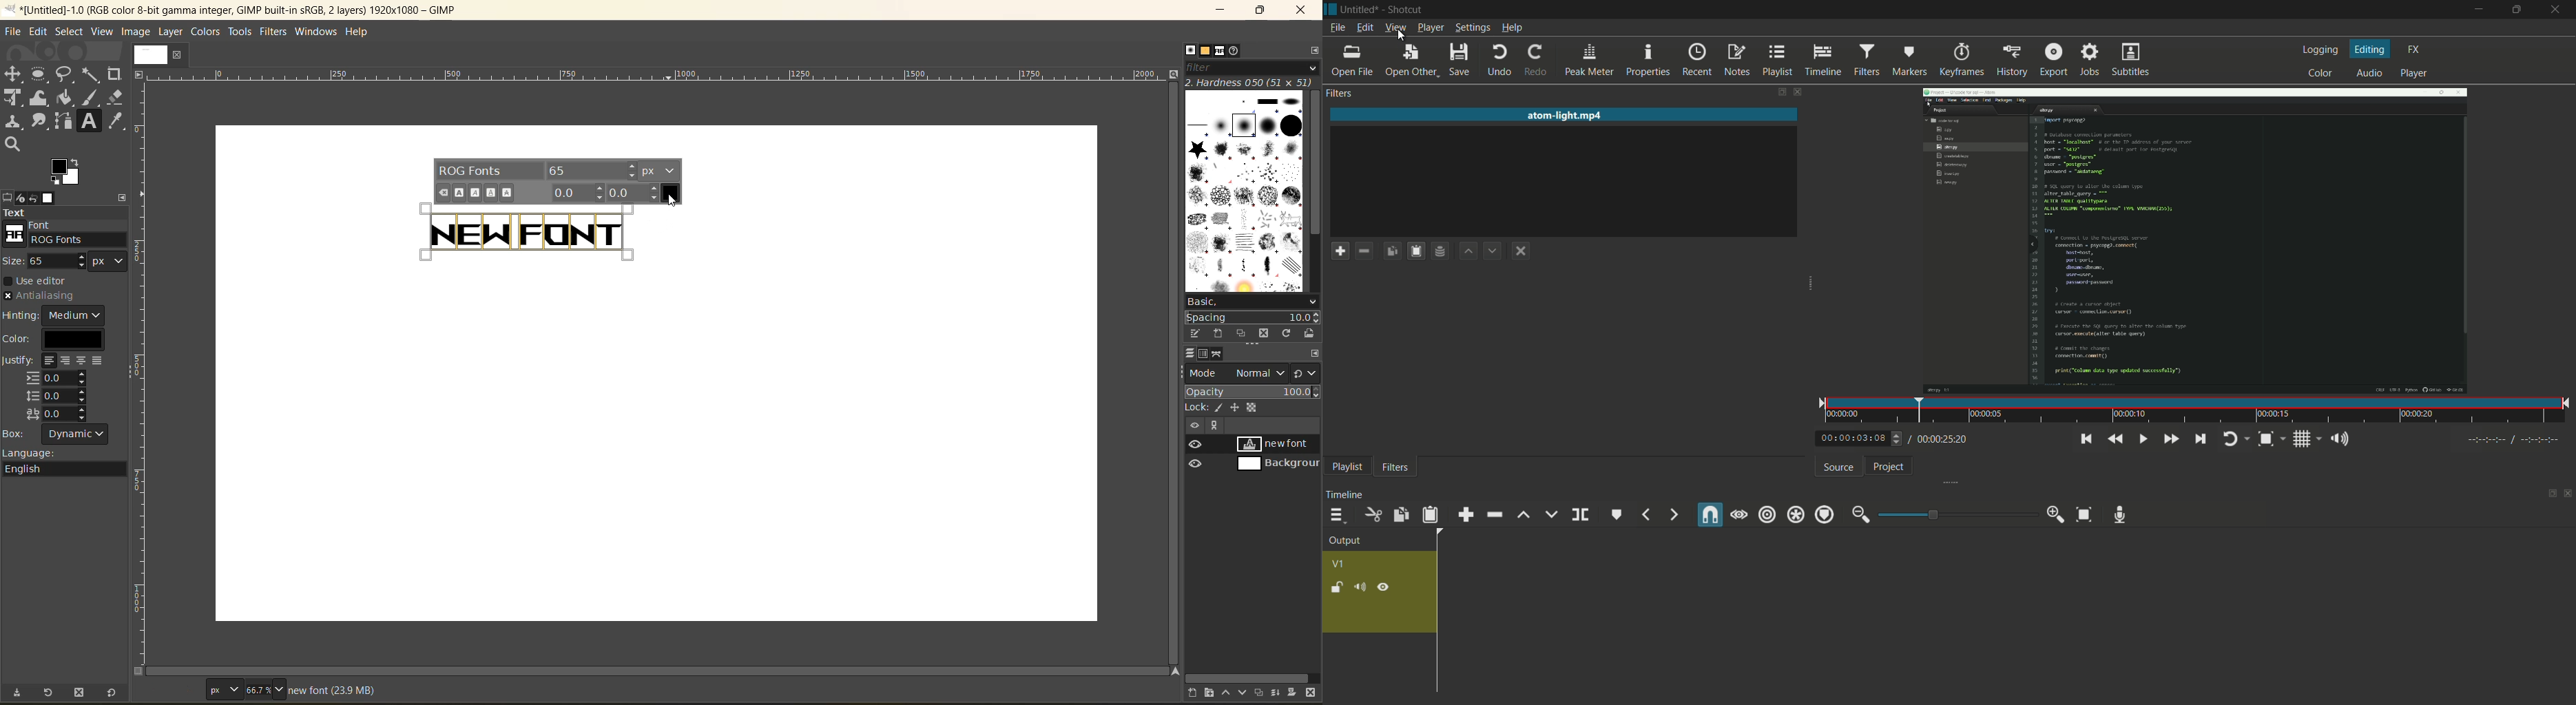  What do you see at coordinates (1823, 515) in the screenshot?
I see `ripple markers` at bounding box center [1823, 515].